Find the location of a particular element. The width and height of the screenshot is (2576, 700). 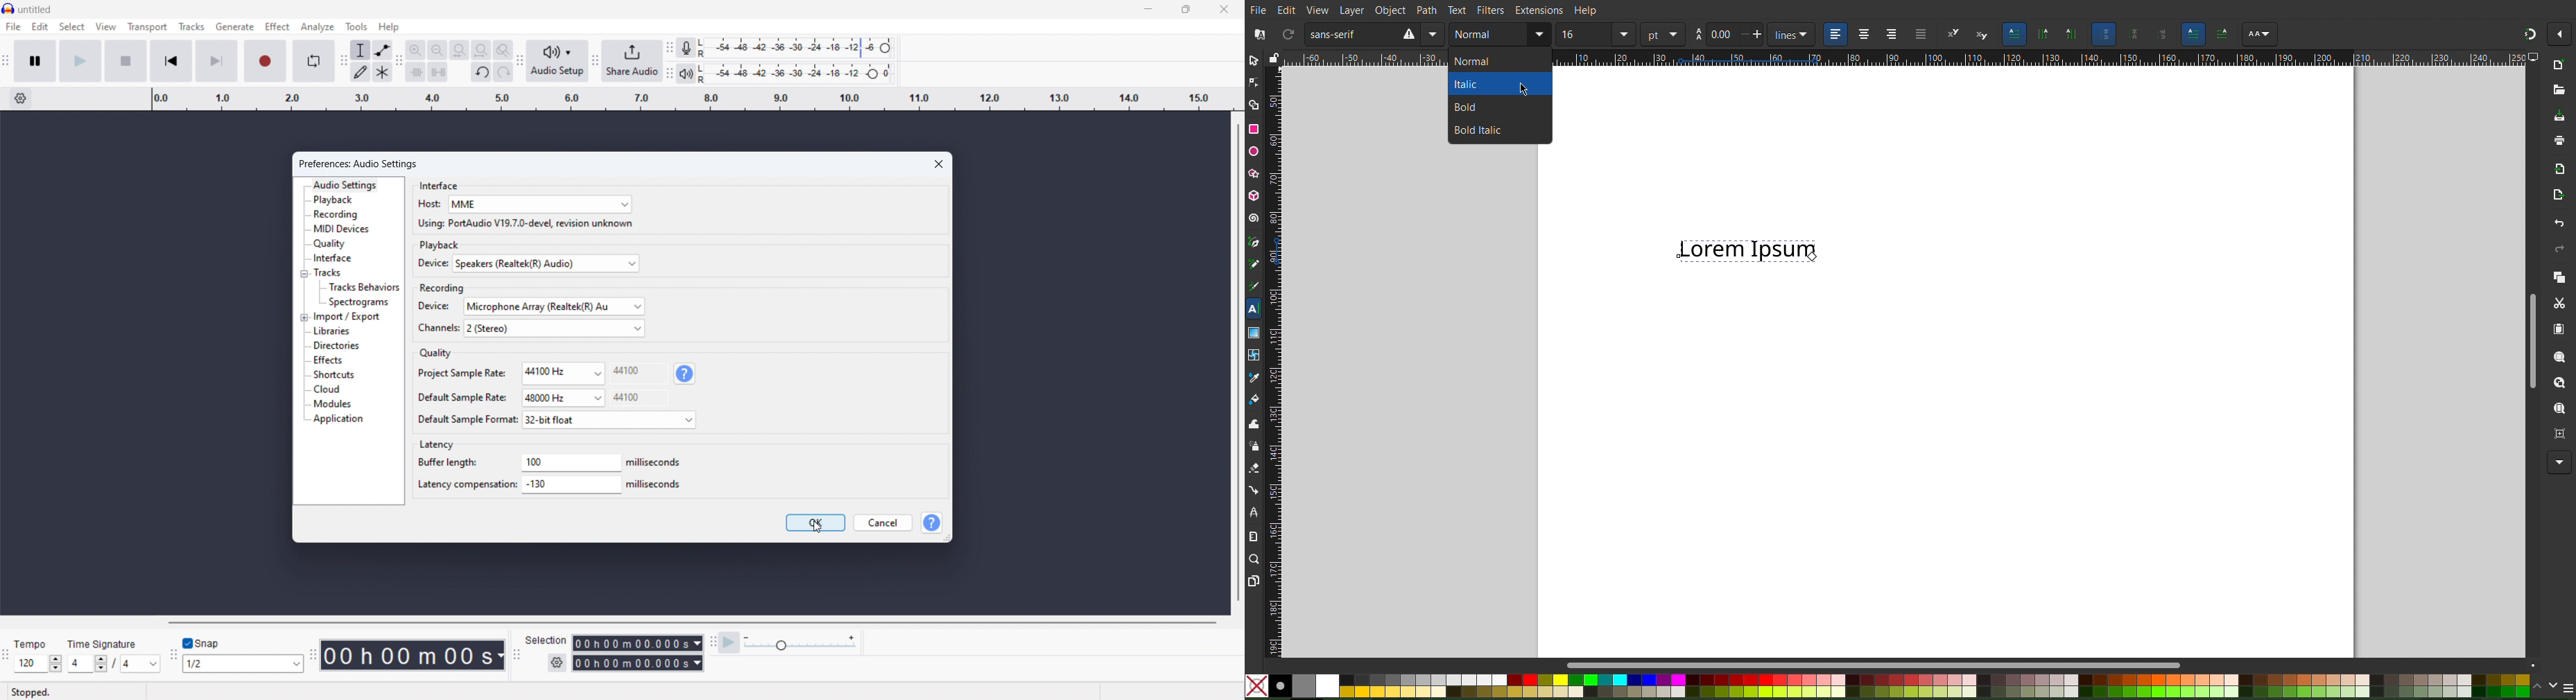

Layer is located at coordinates (1351, 10).